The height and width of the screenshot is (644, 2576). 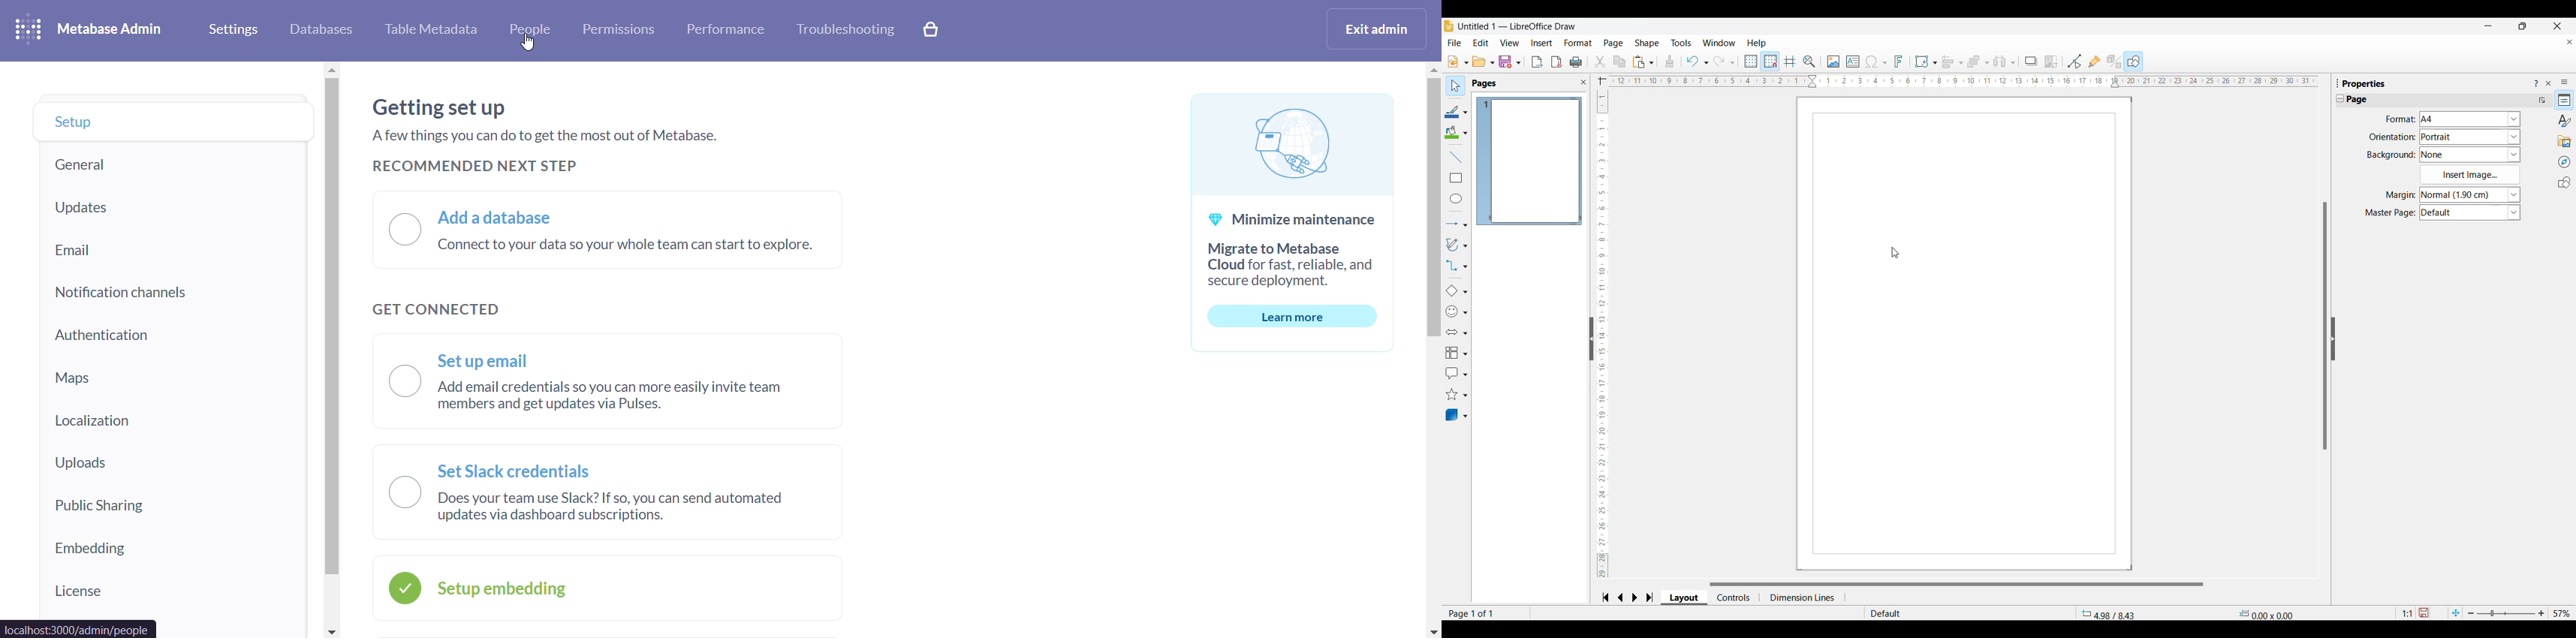 I want to click on 1:1, so click(x=2406, y=613).